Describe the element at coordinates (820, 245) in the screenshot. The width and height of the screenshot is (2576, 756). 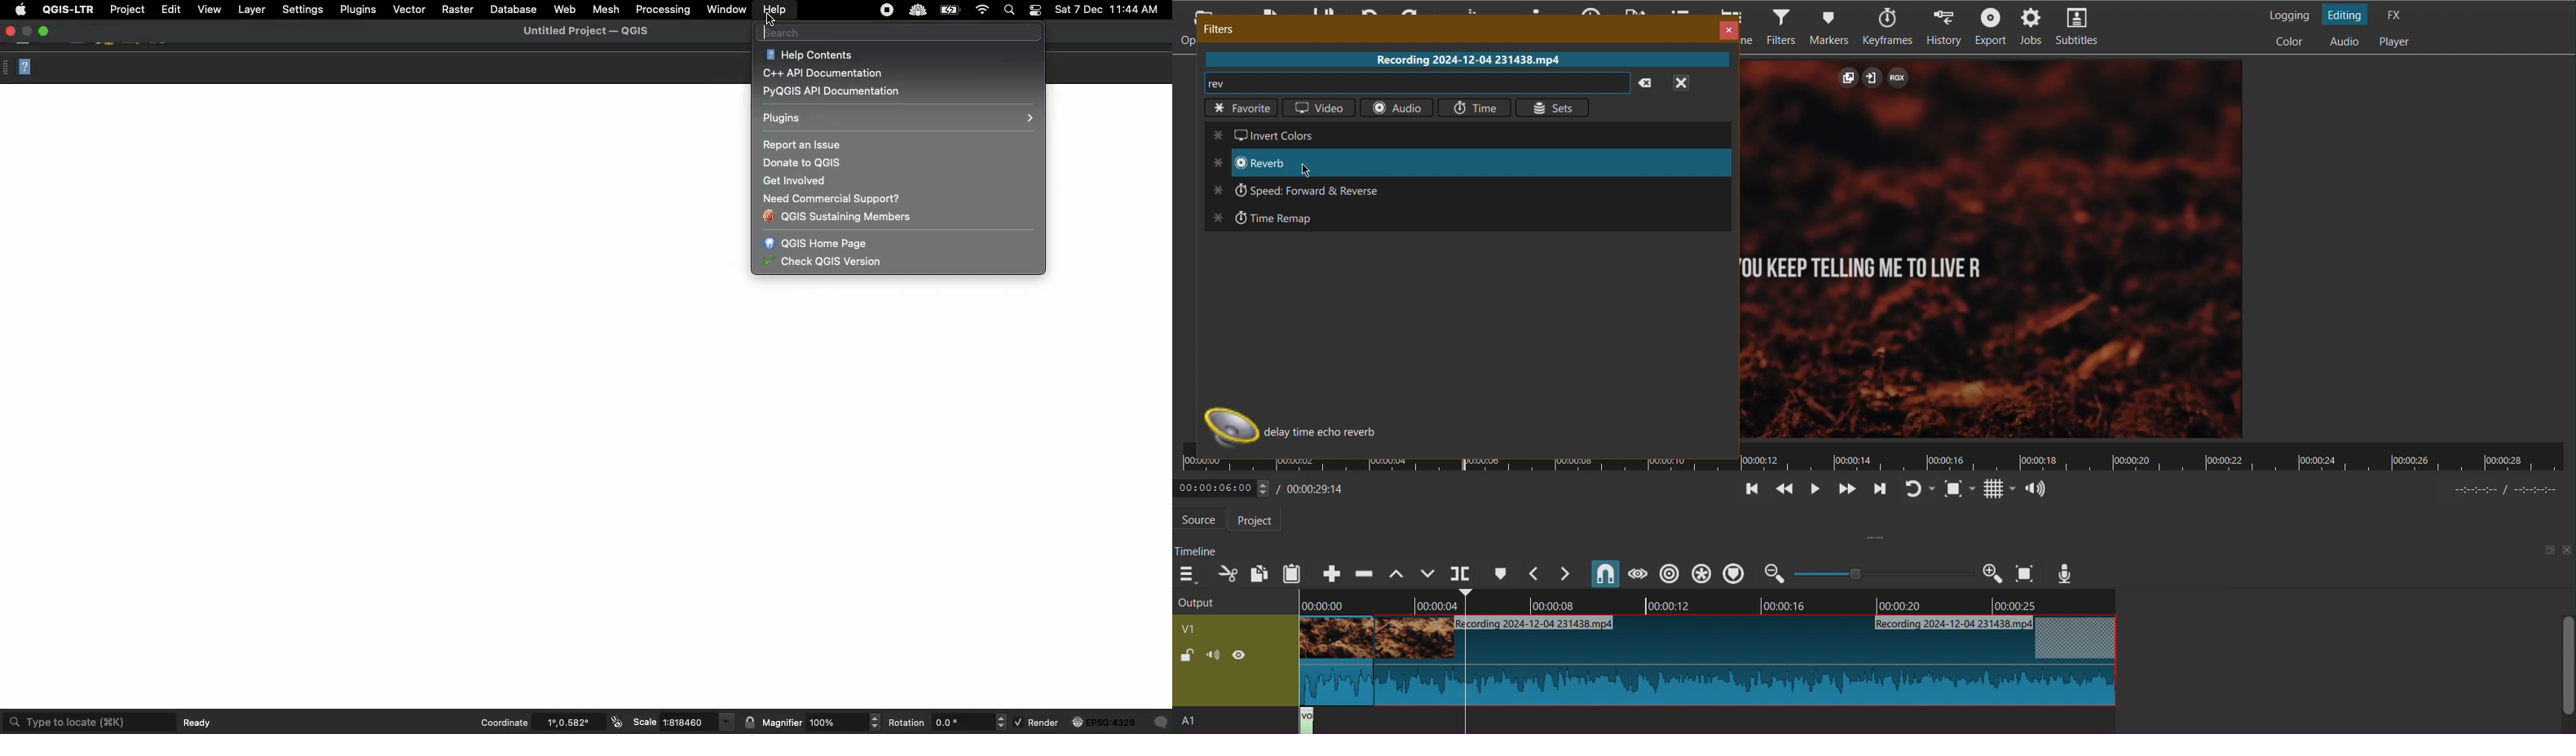
I see `QGIS` at that location.